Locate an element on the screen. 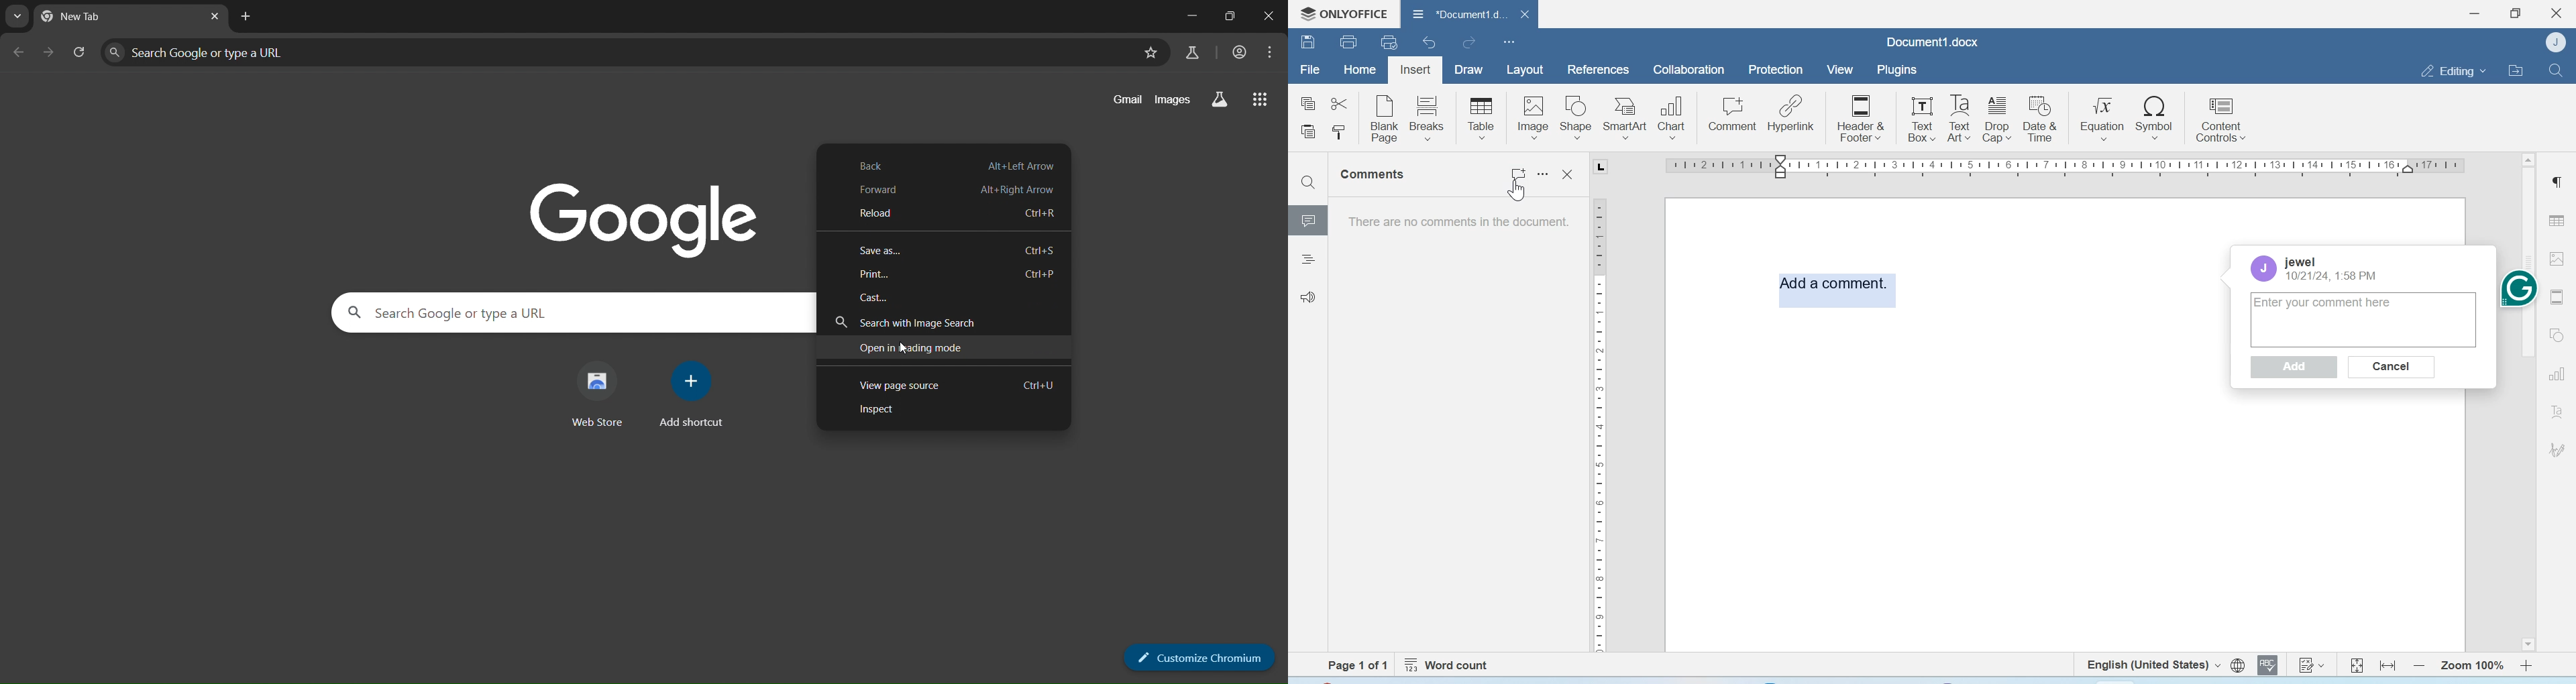 This screenshot has width=2576, height=700. images is located at coordinates (1171, 101).